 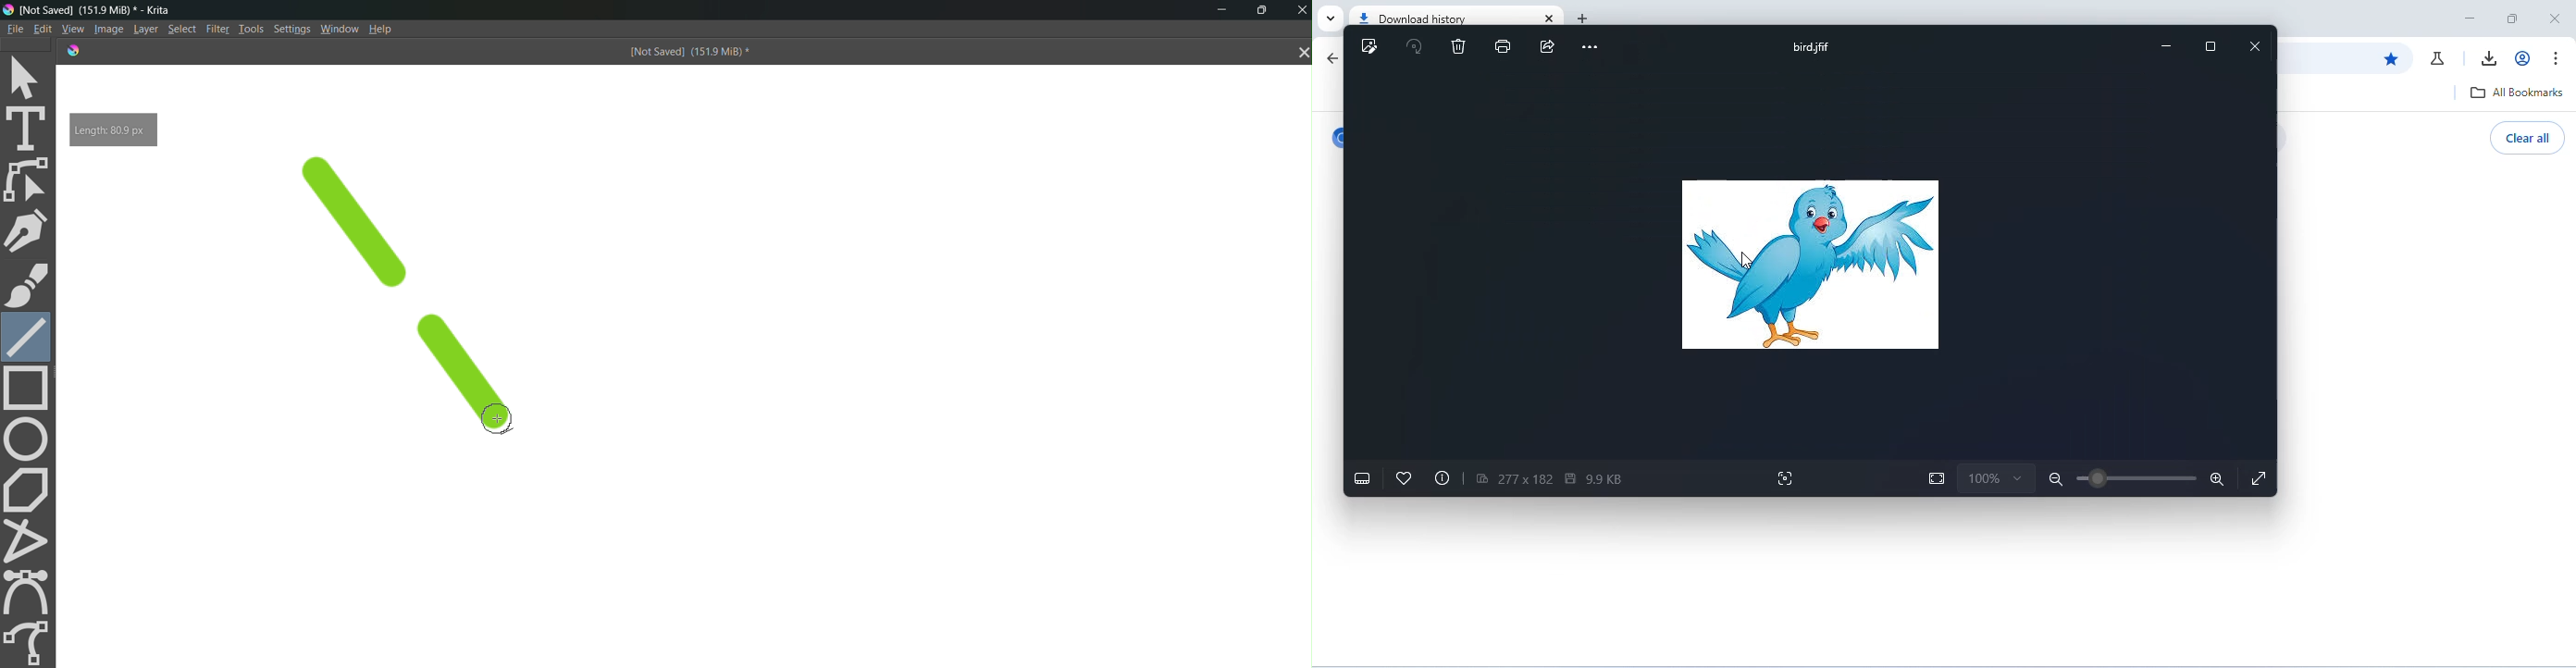 What do you see at coordinates (71, 50) in the screenshot?
I see `logo` at bounding box center [71, 50].